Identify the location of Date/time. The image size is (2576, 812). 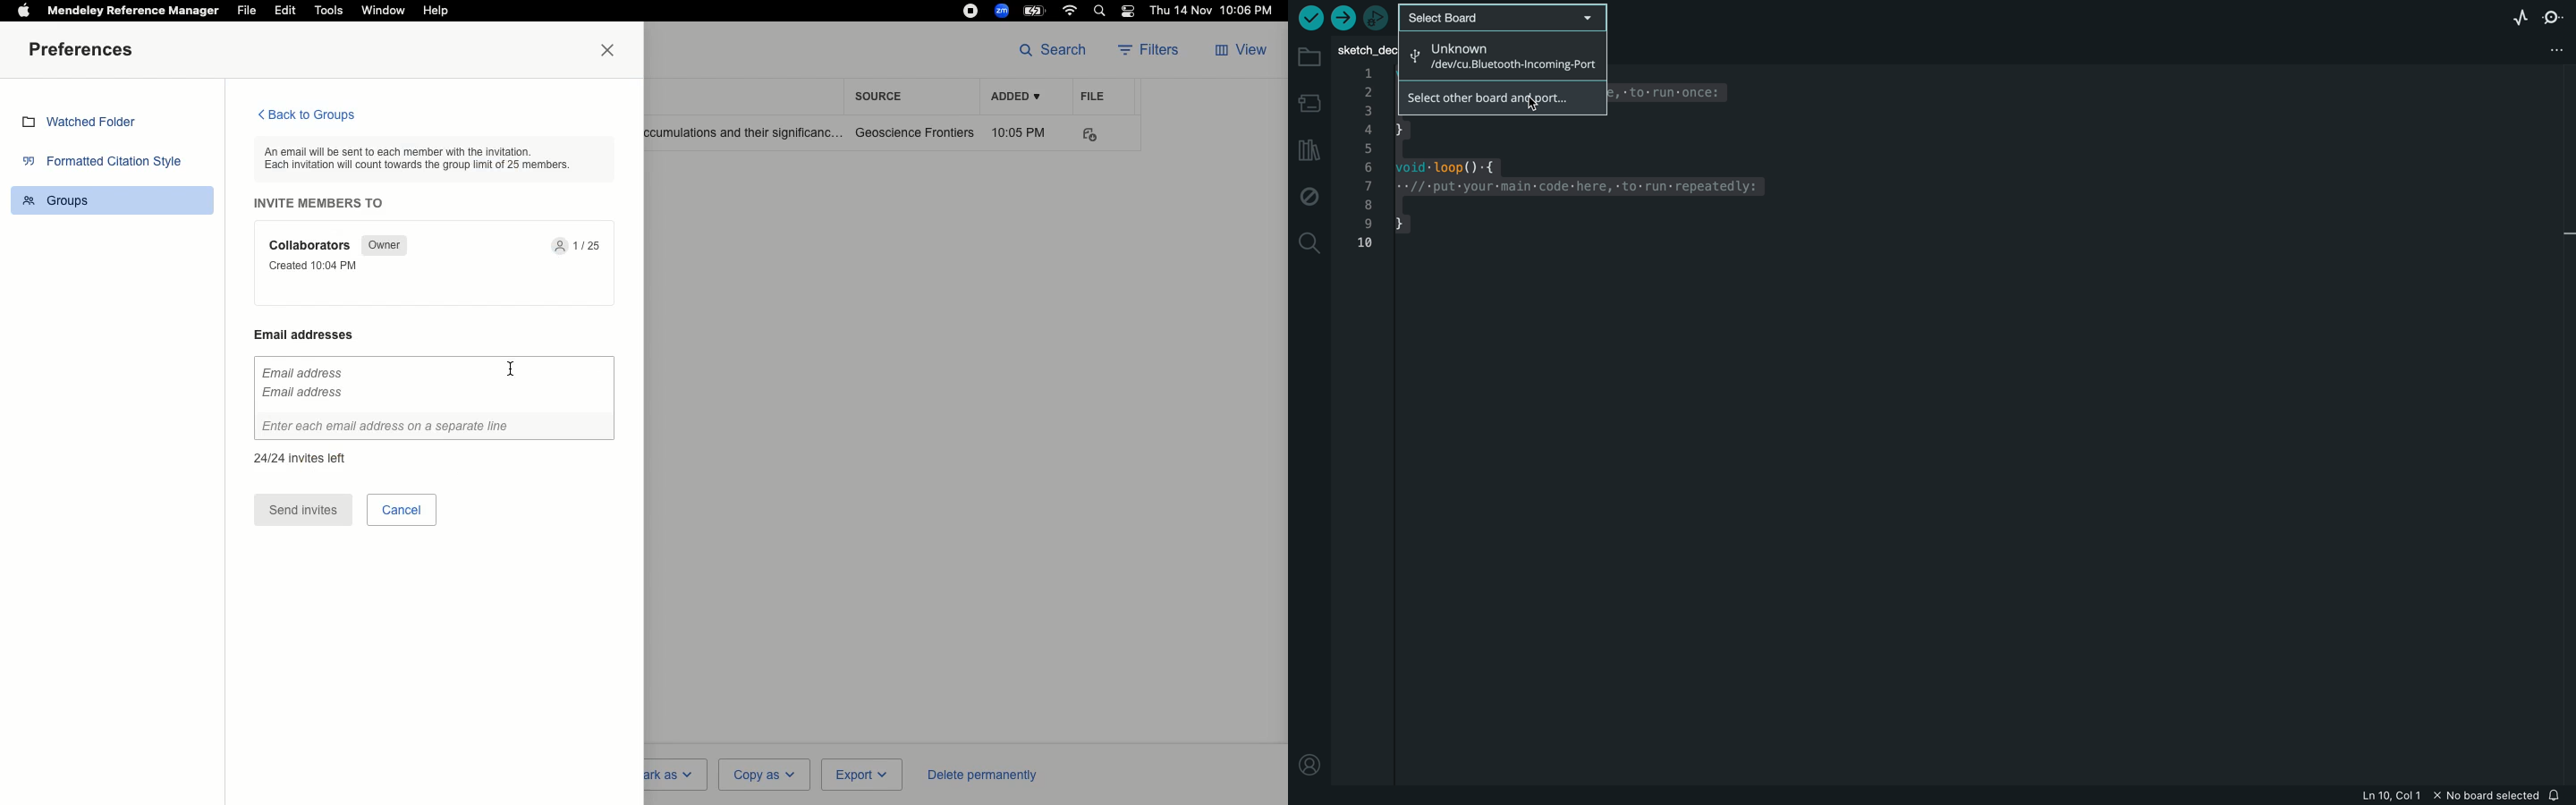
(1216, 11).